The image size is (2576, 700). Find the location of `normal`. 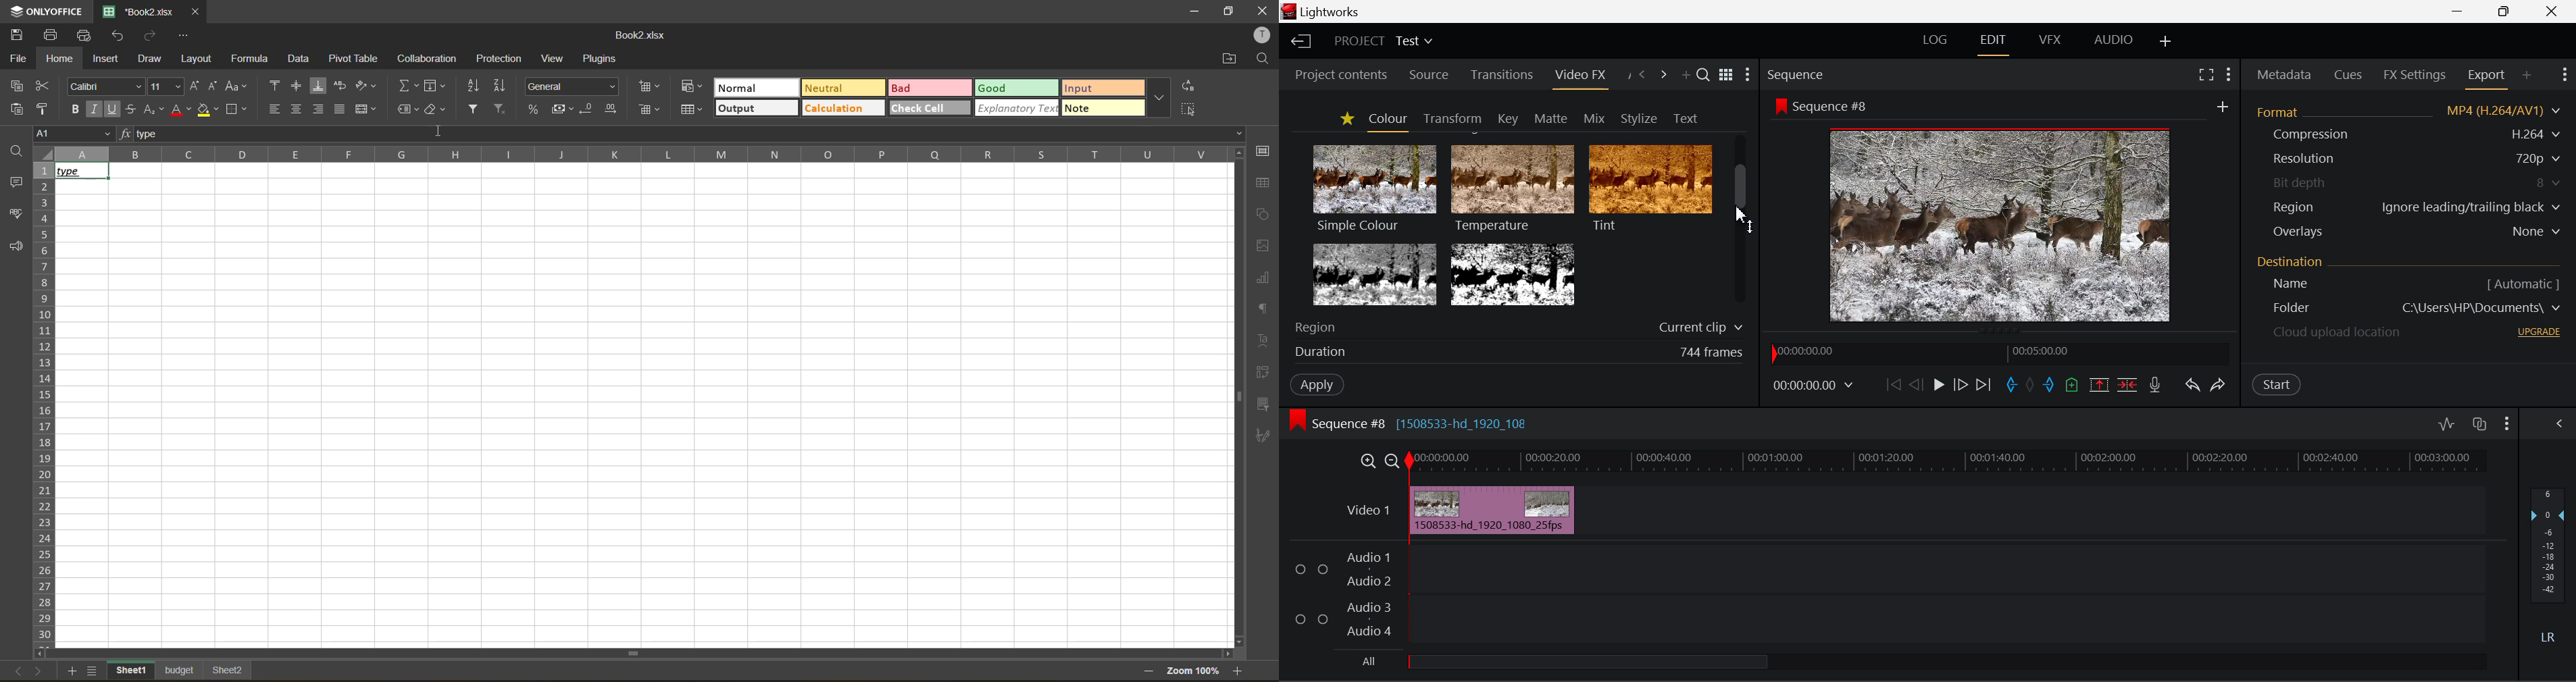

normal is located at coordinates (756, 89).